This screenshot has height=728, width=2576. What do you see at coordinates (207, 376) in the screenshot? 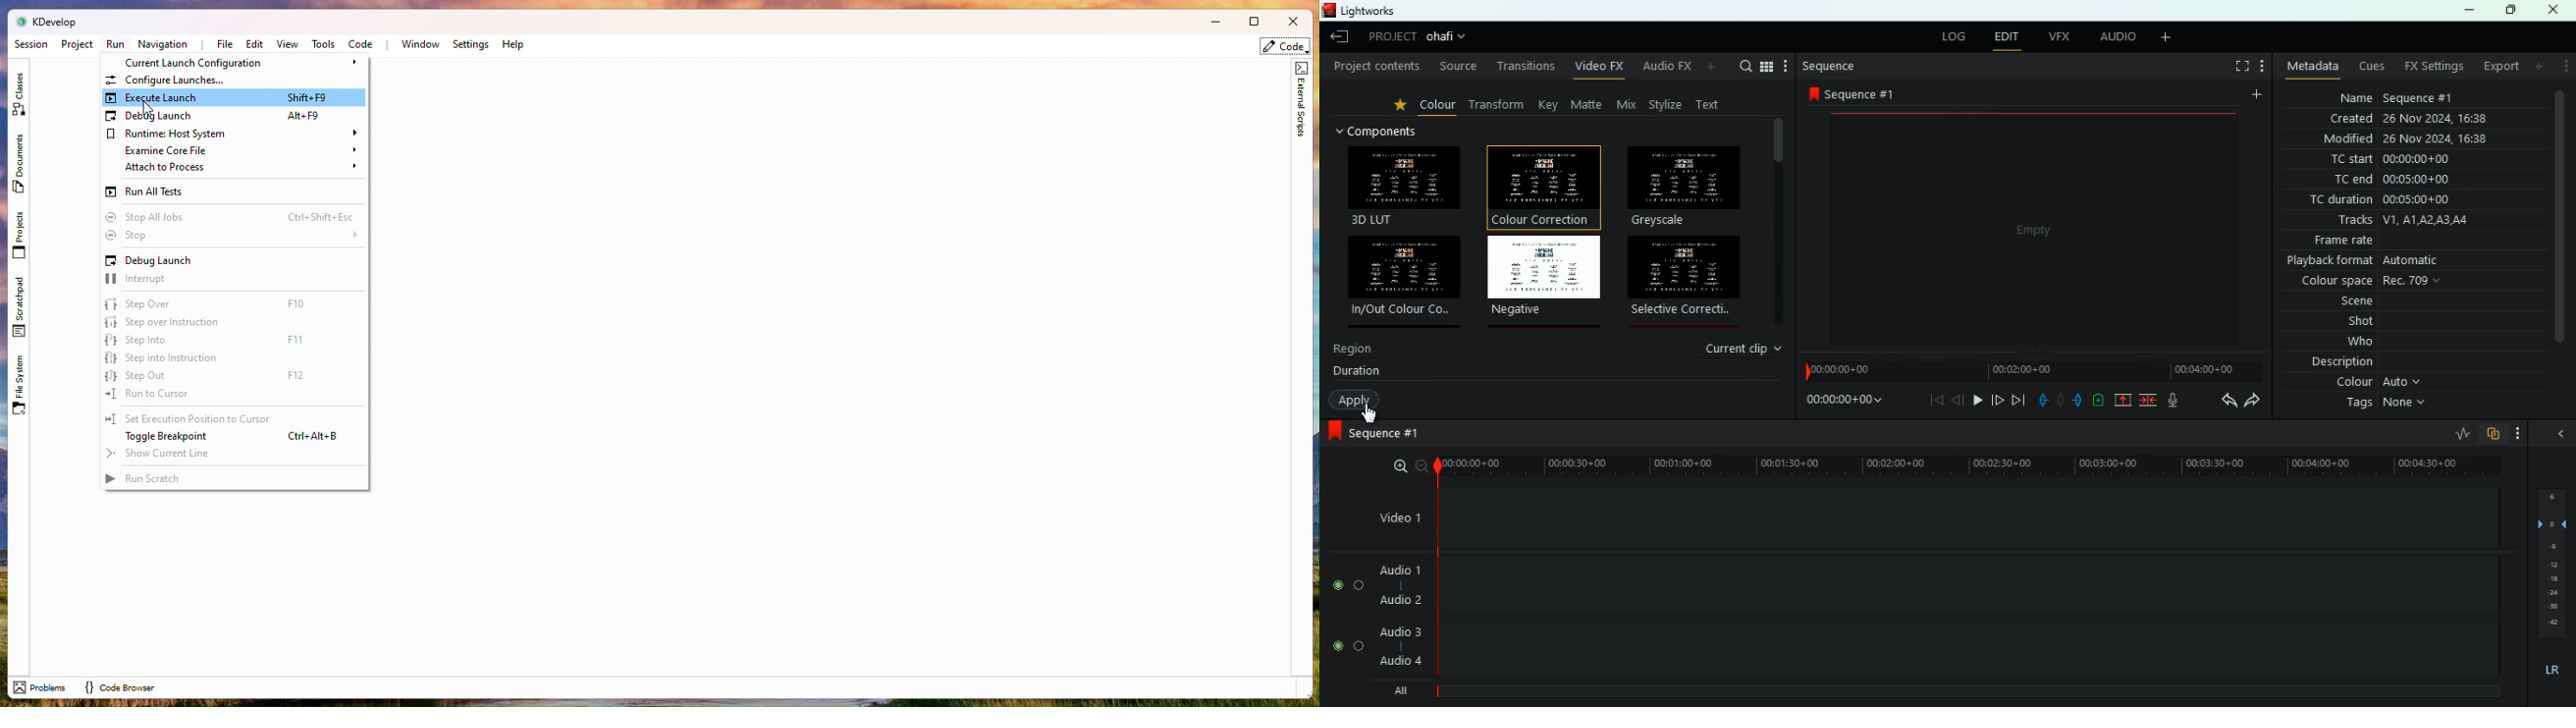
I see `Step out` at bounding box center [207, 376].